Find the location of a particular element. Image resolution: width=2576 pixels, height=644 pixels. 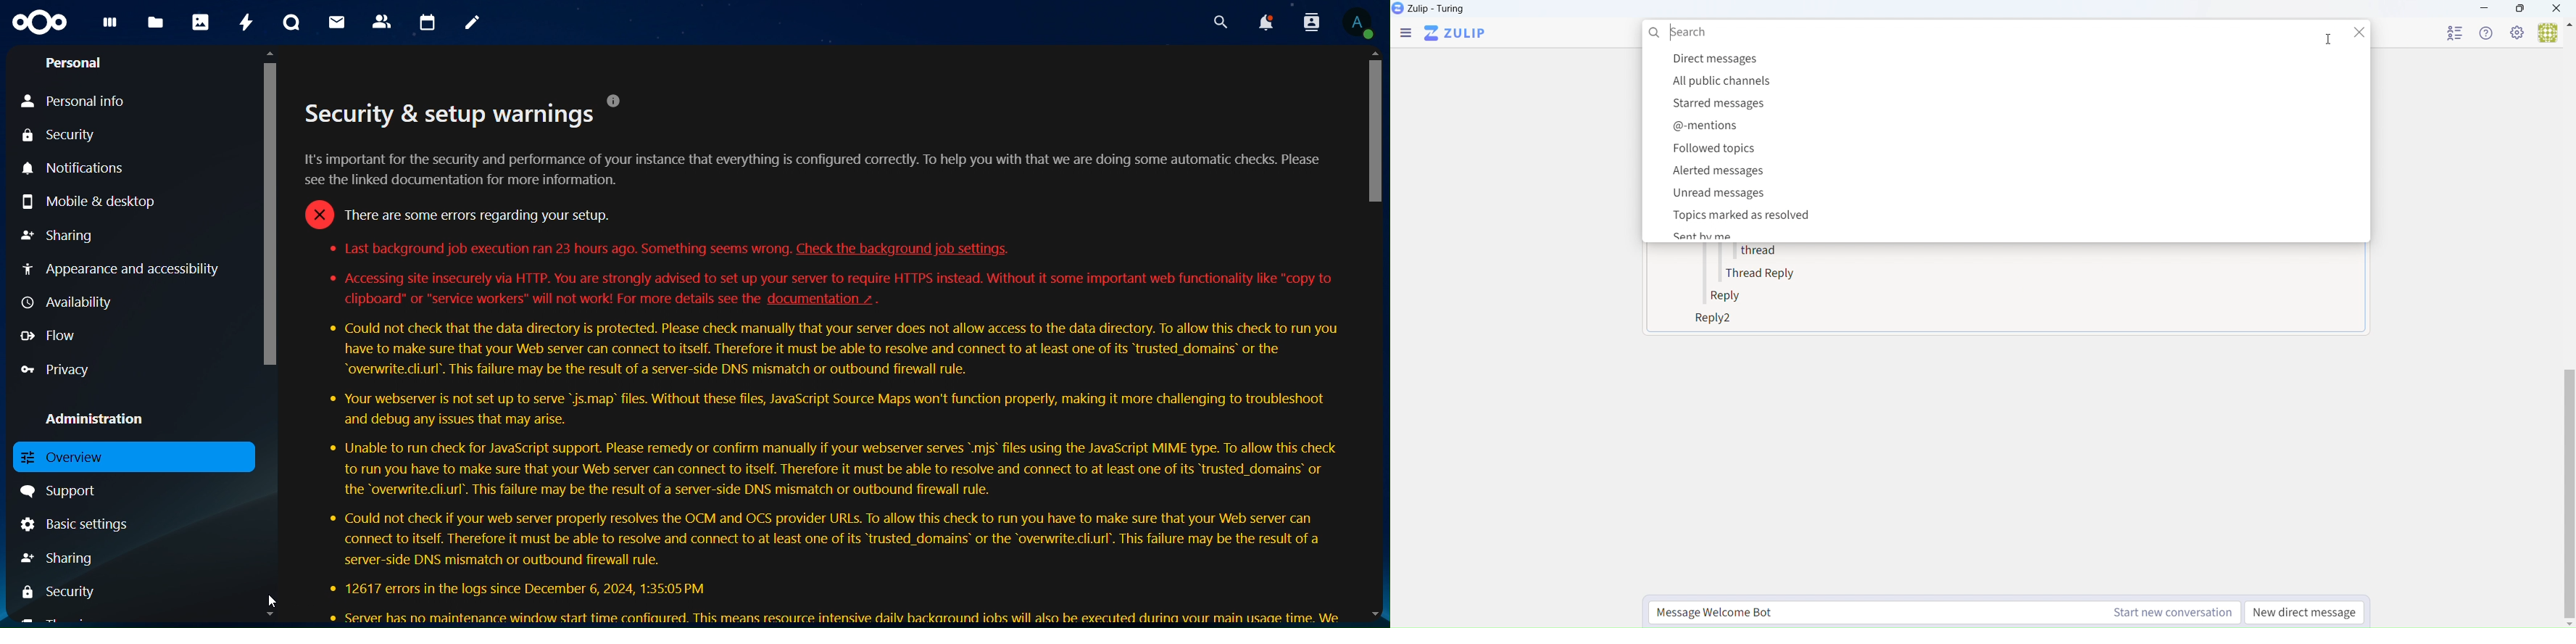

files is located at coordinates (157, 20).